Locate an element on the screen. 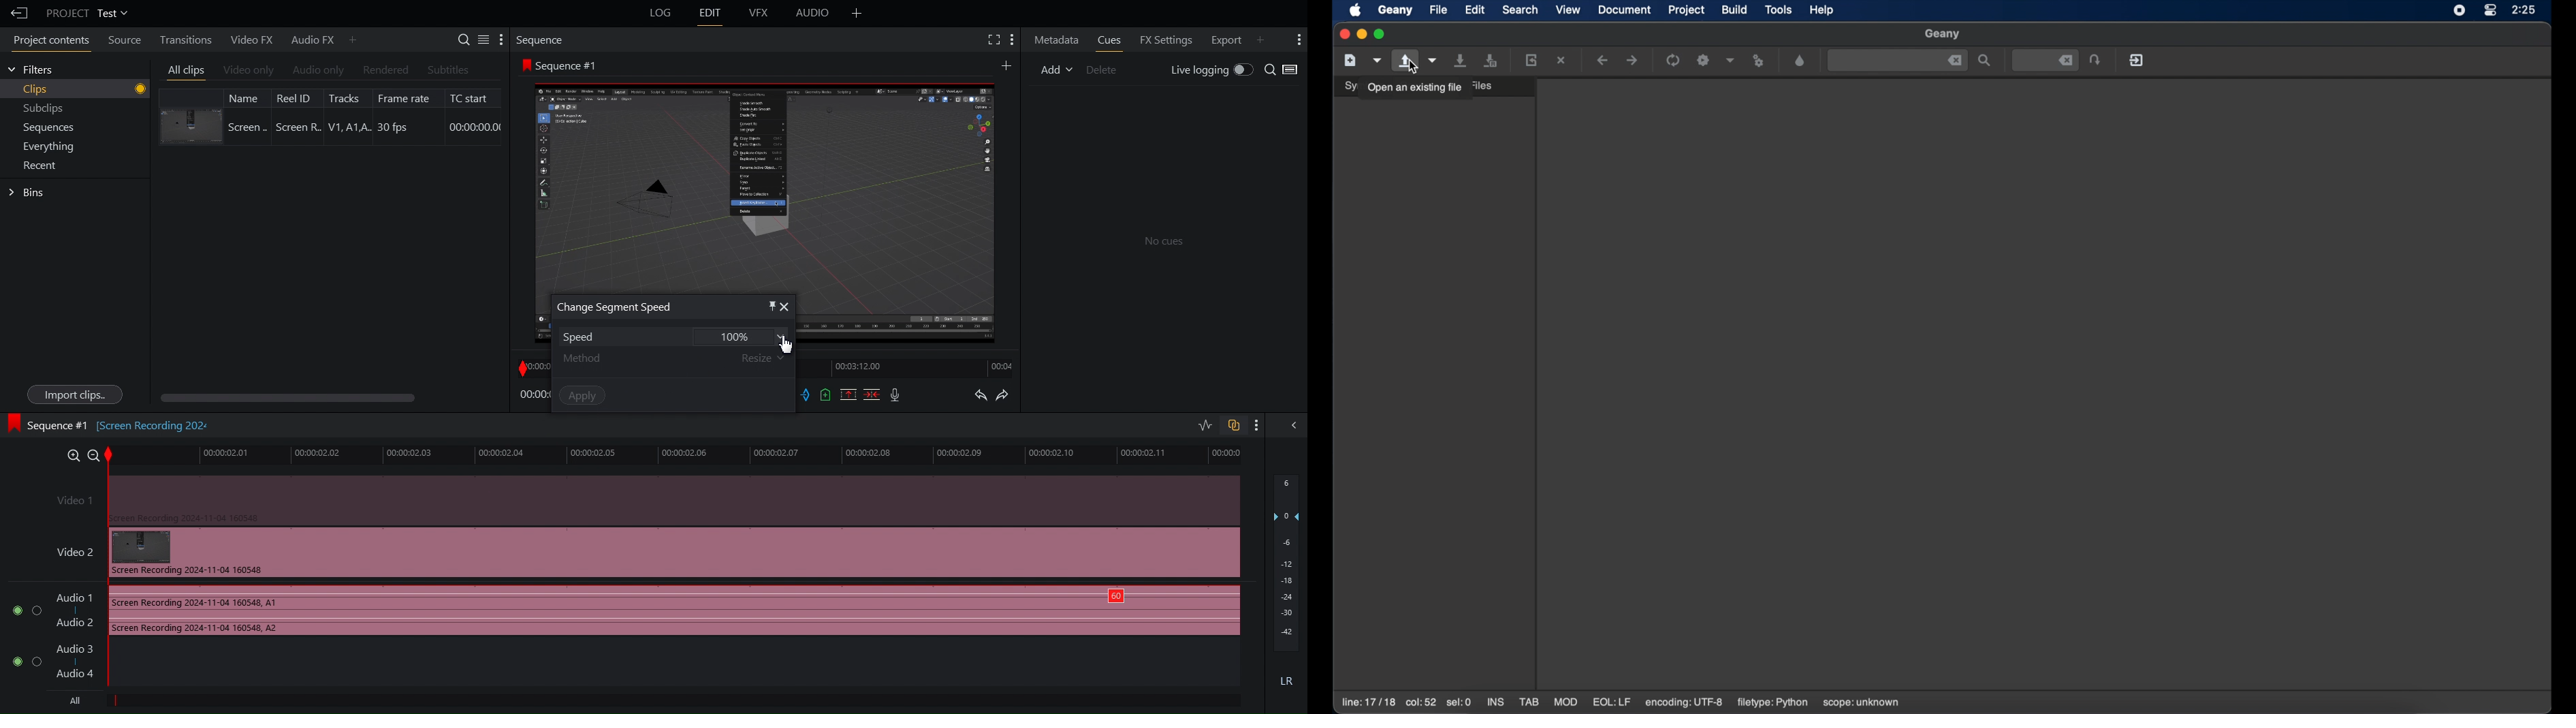  More is located at coordinates (1297, 40).